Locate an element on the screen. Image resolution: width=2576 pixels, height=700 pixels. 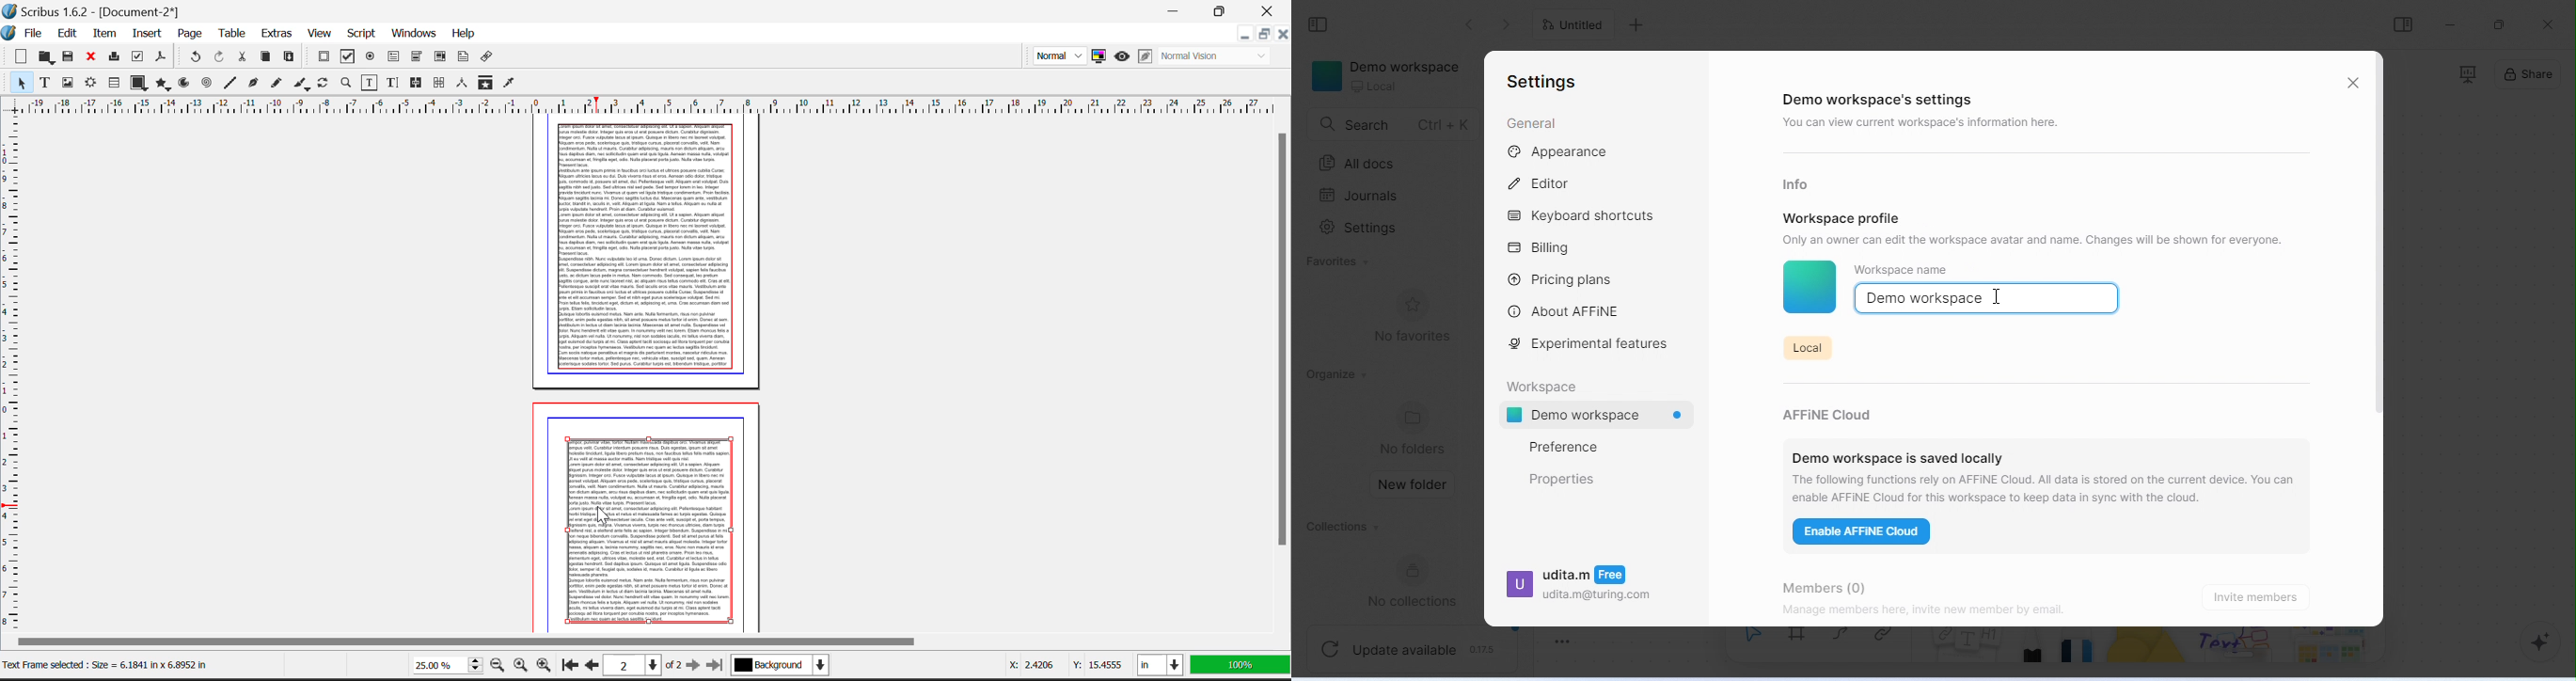
you can view current workspace's information here is located at coordinates (1925, 124).